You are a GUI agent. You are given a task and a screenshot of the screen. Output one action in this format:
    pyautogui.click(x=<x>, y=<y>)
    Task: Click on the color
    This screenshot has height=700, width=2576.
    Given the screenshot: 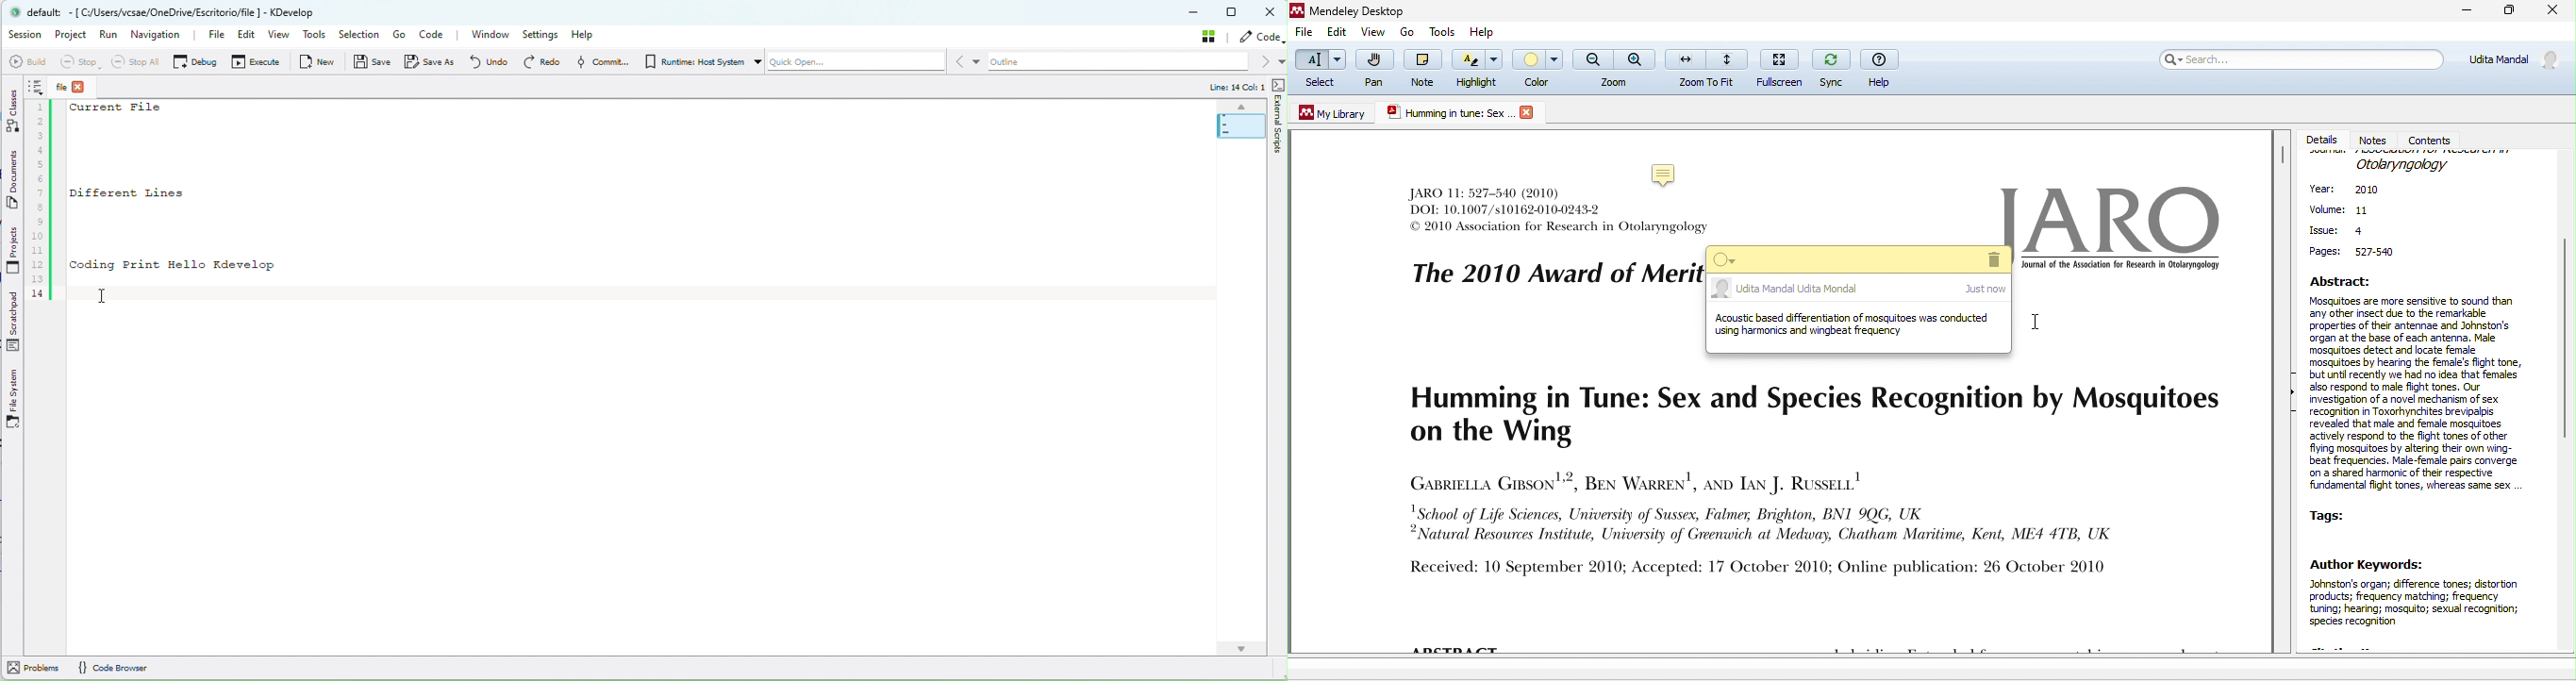 What is the action you would take?
    pyautogui.click(x=1538, y=66)
    